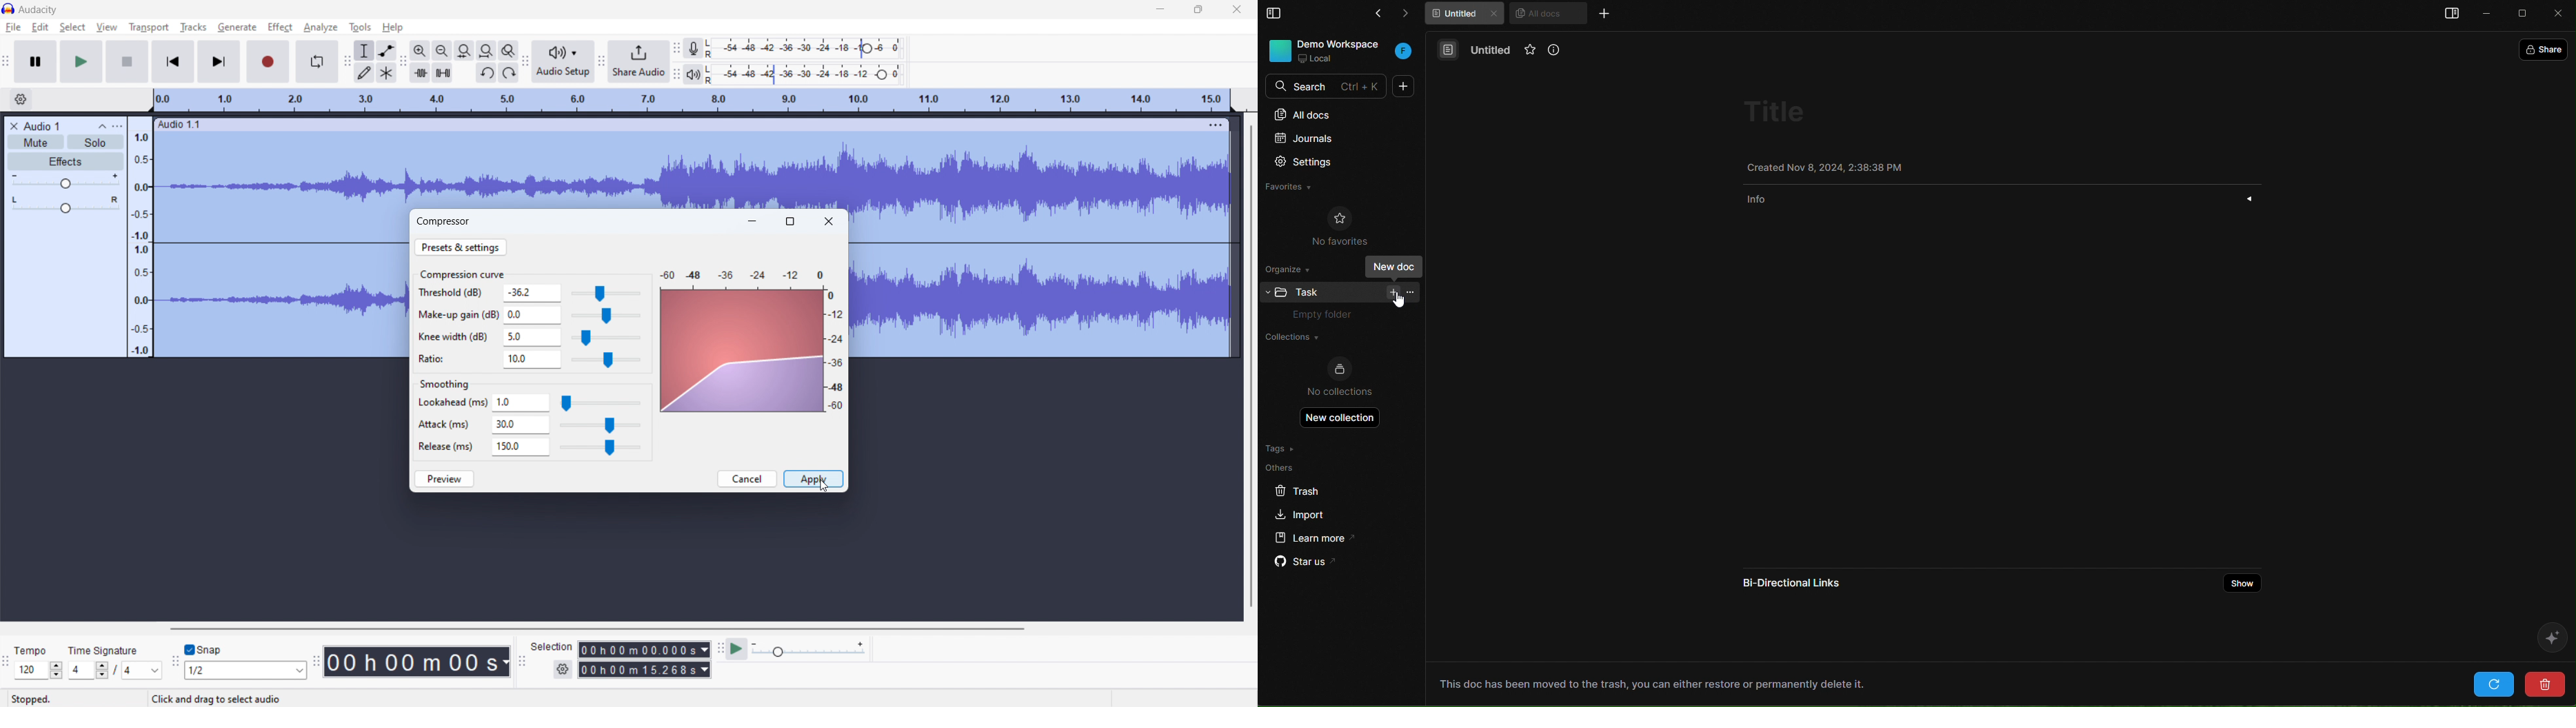 The image size is (2576, 728). What do you see at coordinates (365, 73) in the screenshot?
I see `draw tool` at bounding box center [365, 73].